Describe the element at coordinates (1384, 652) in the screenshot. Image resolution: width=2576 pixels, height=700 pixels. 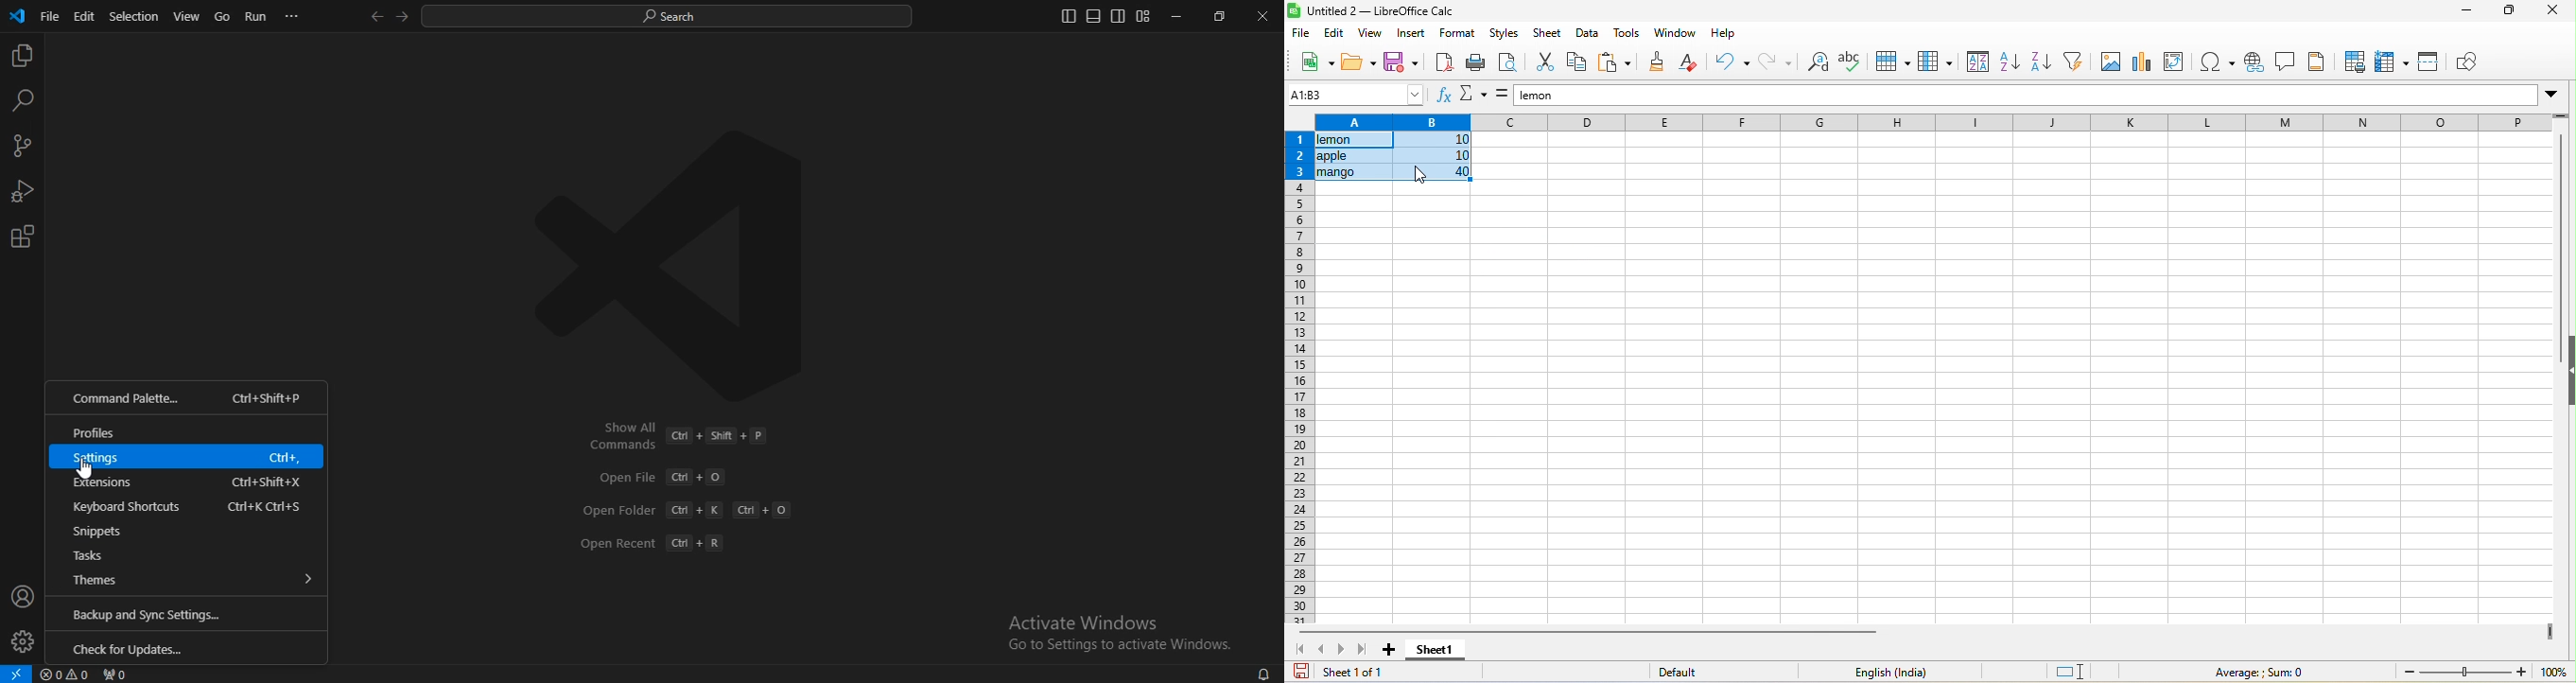
I see `add sheet` at that location.